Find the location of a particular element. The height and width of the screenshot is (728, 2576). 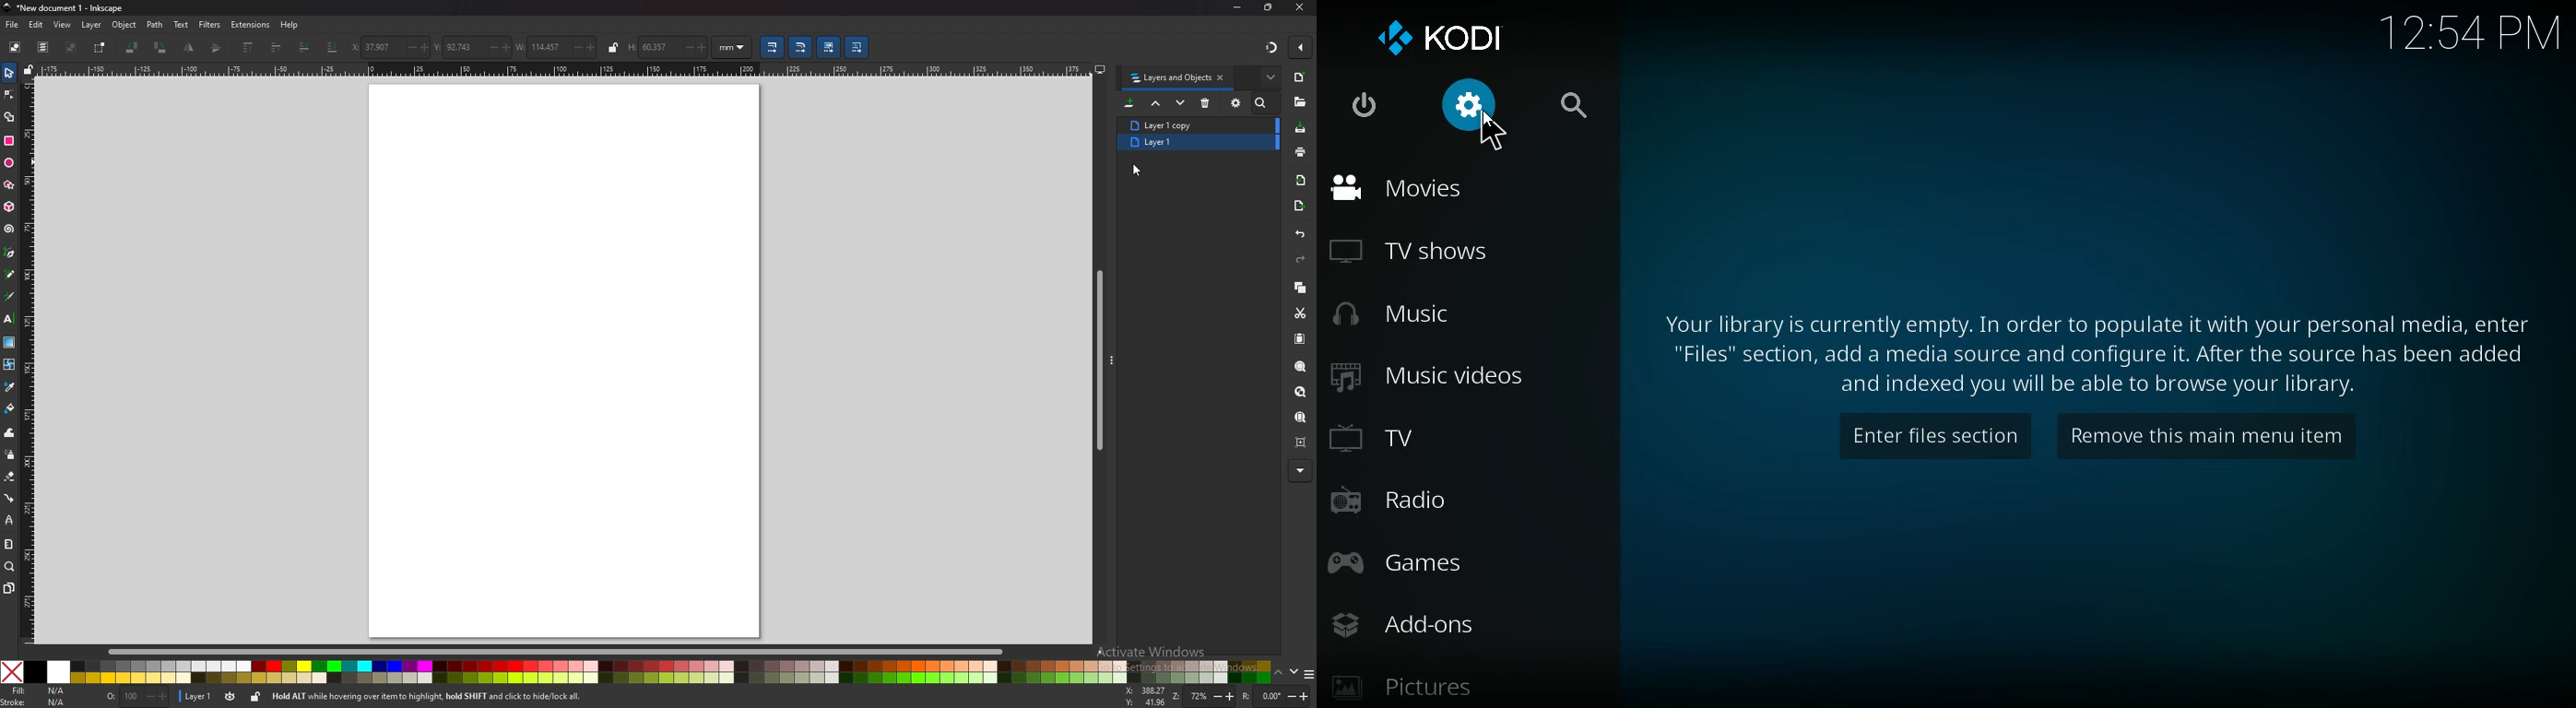

add-ons is located at coordinates (1456, 627).